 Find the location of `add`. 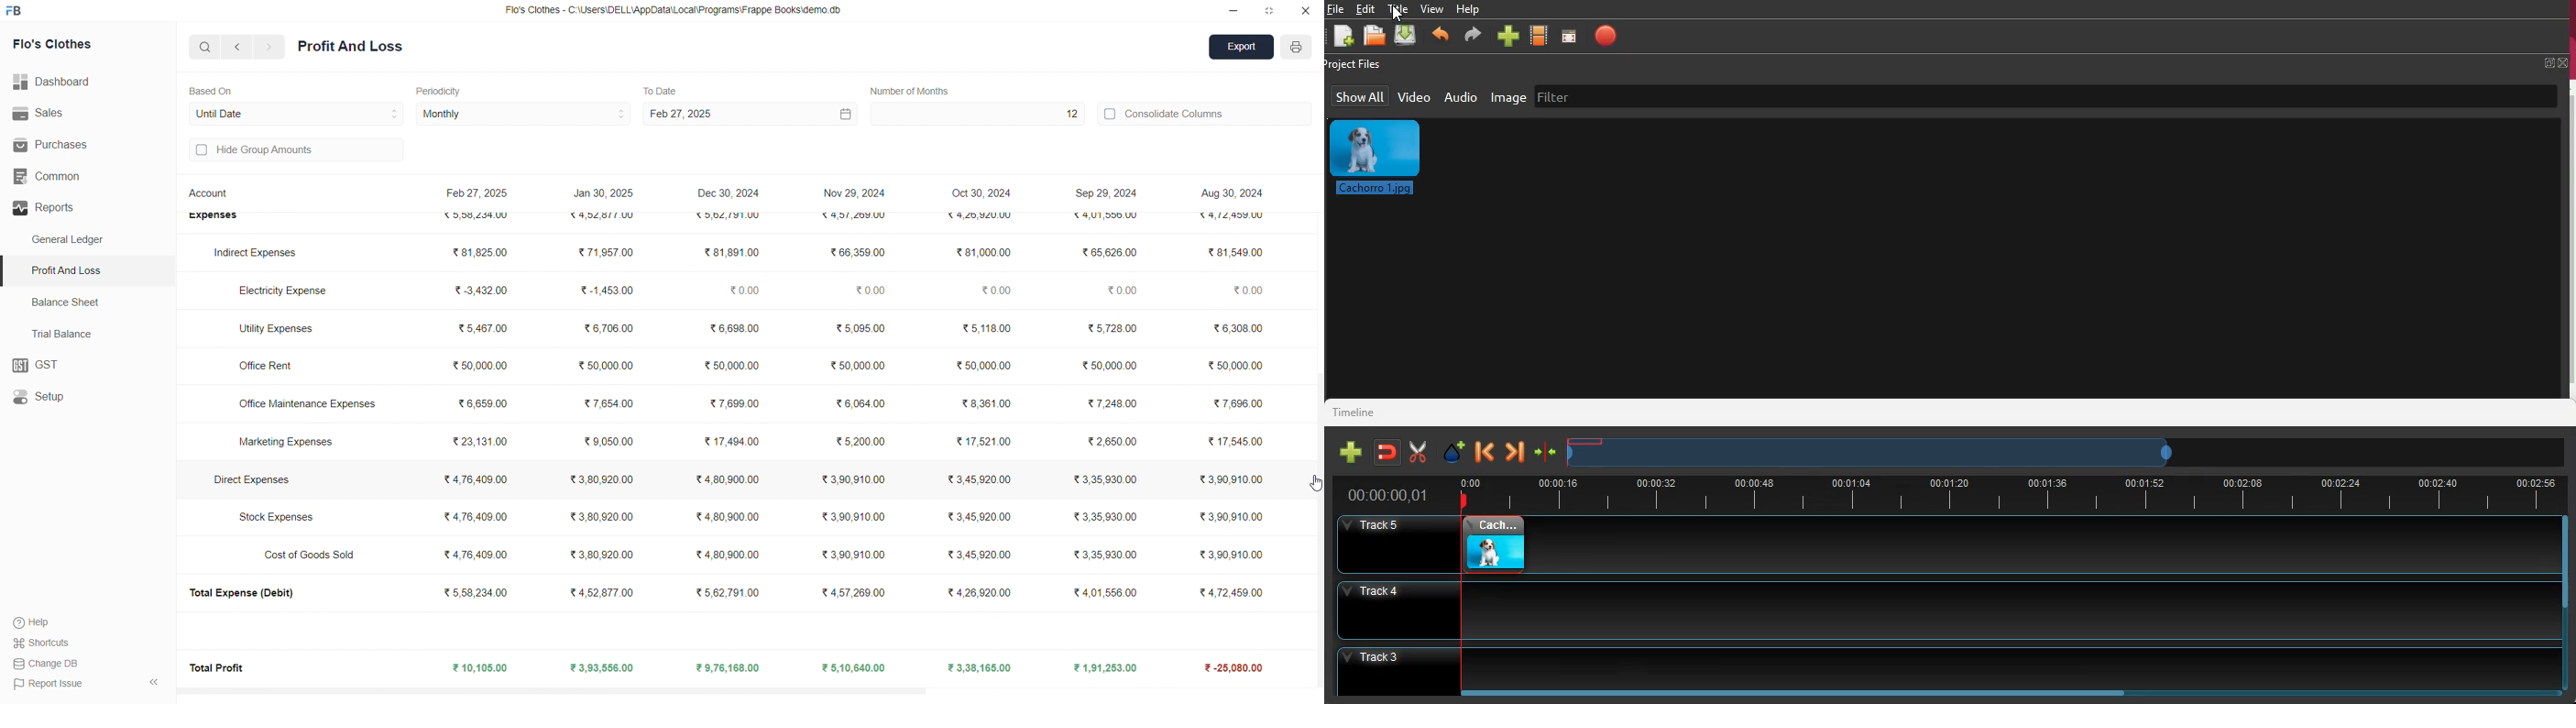

add is located at coordinates (1343, 38).